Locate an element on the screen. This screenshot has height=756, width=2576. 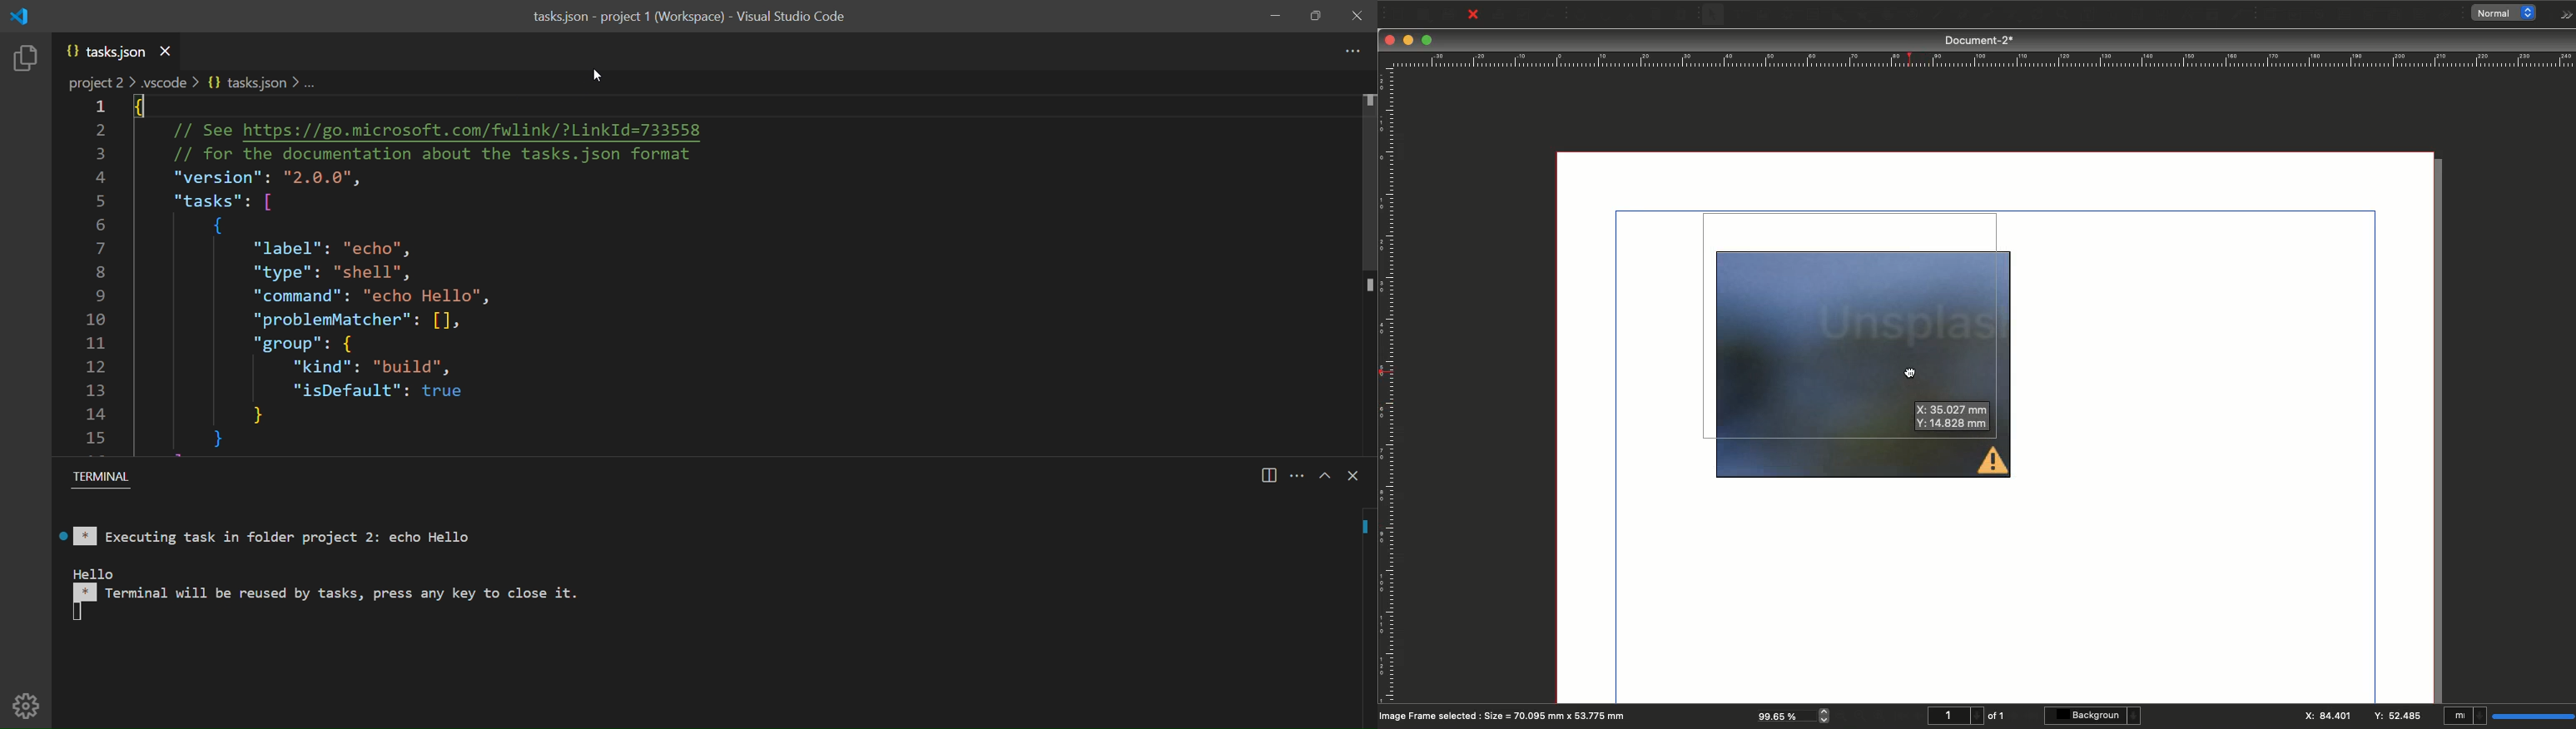
Document-2* is located at coordinates (1981, 40).